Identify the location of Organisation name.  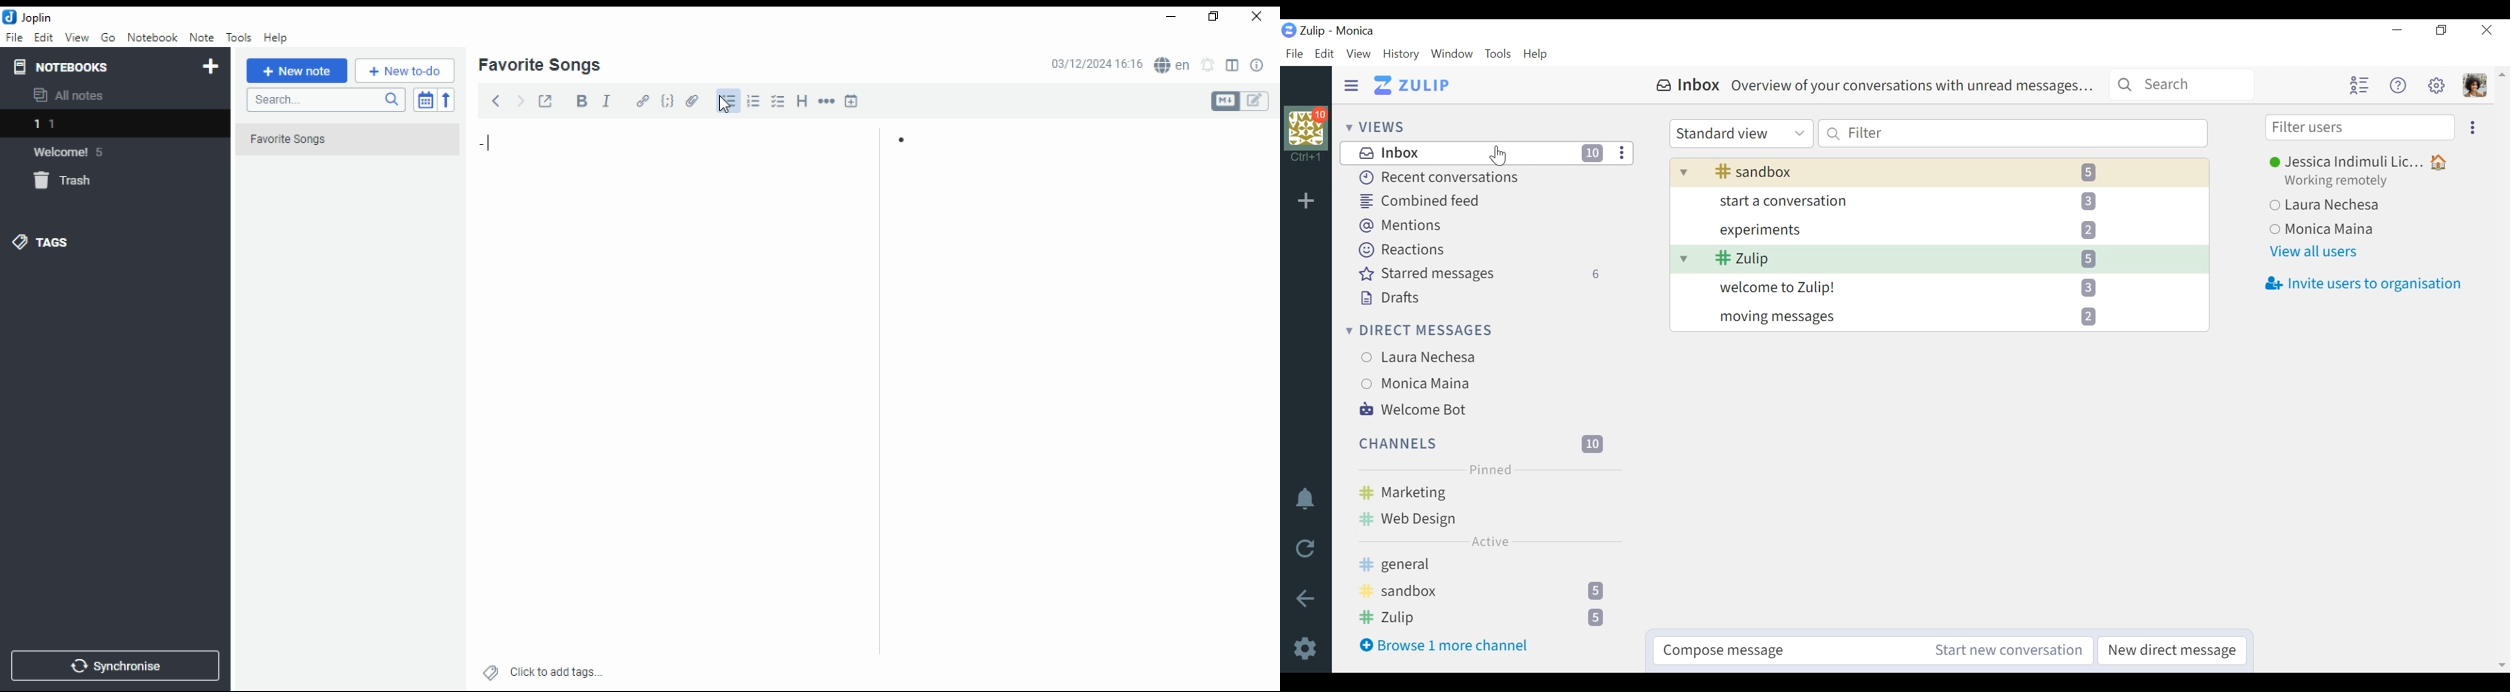
(1354, 31).